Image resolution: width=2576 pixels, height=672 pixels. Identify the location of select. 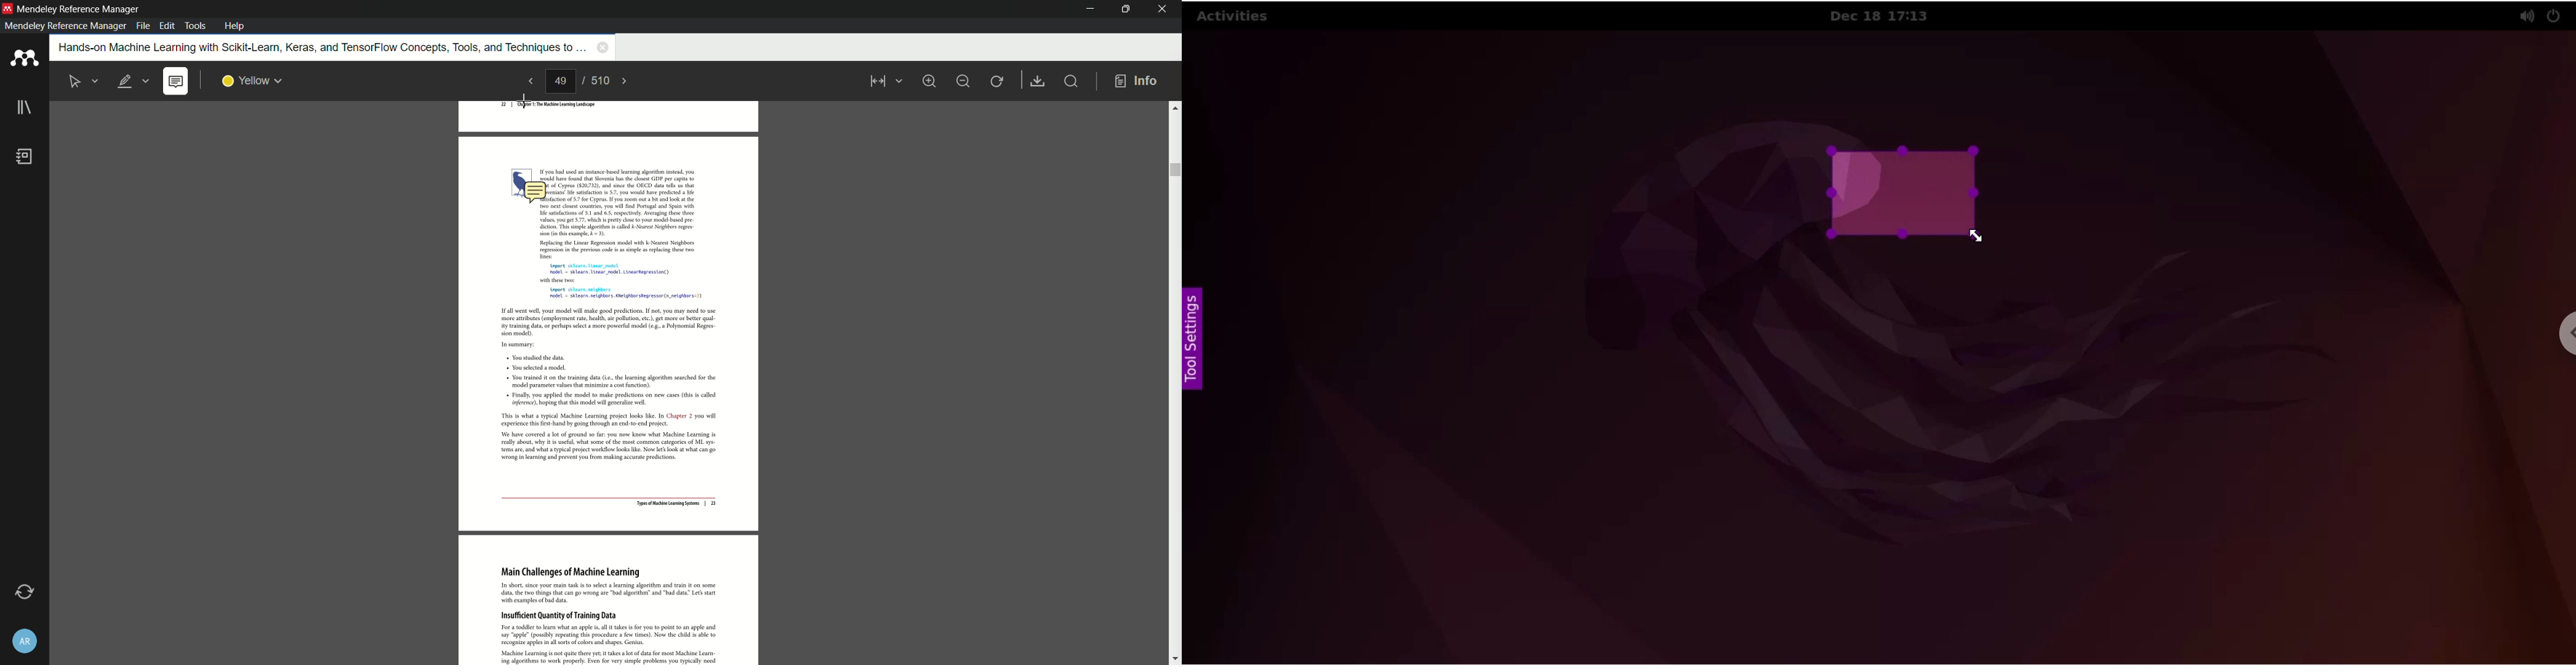
(82, 81).